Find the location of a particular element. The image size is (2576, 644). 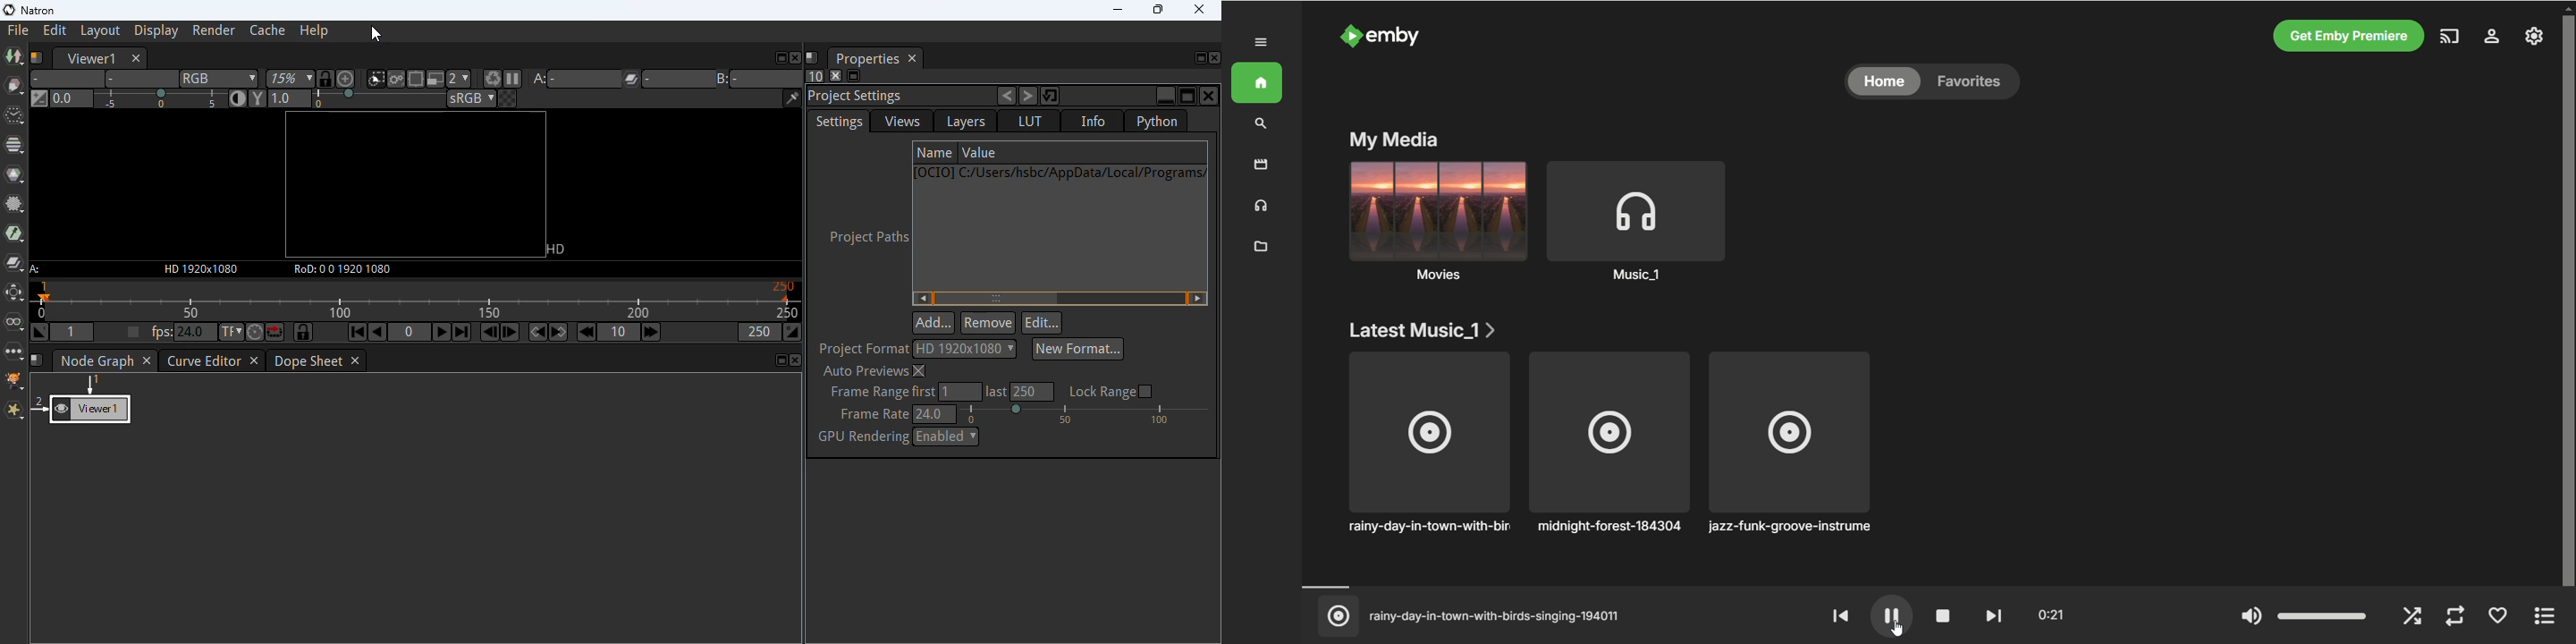

first frame is located at coordinates (358, 333).